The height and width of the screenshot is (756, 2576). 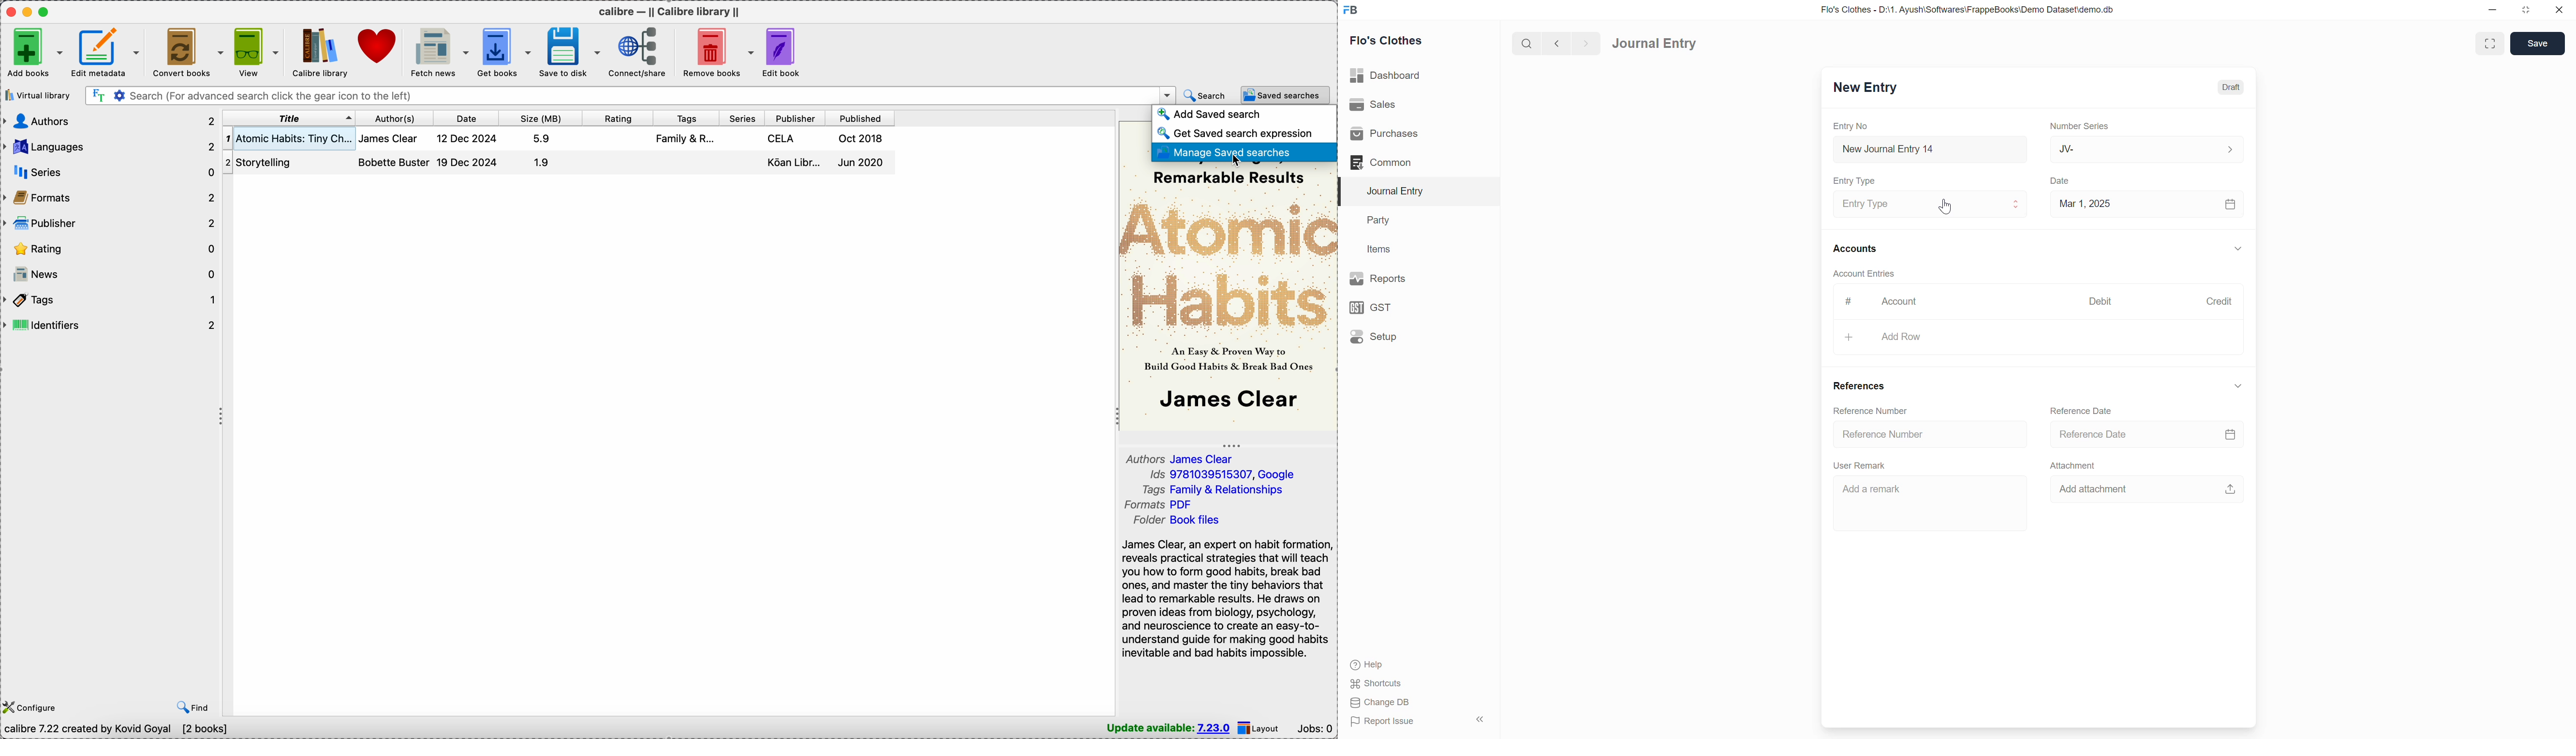 I want to click on Reports, so click(x=1381, y=278).